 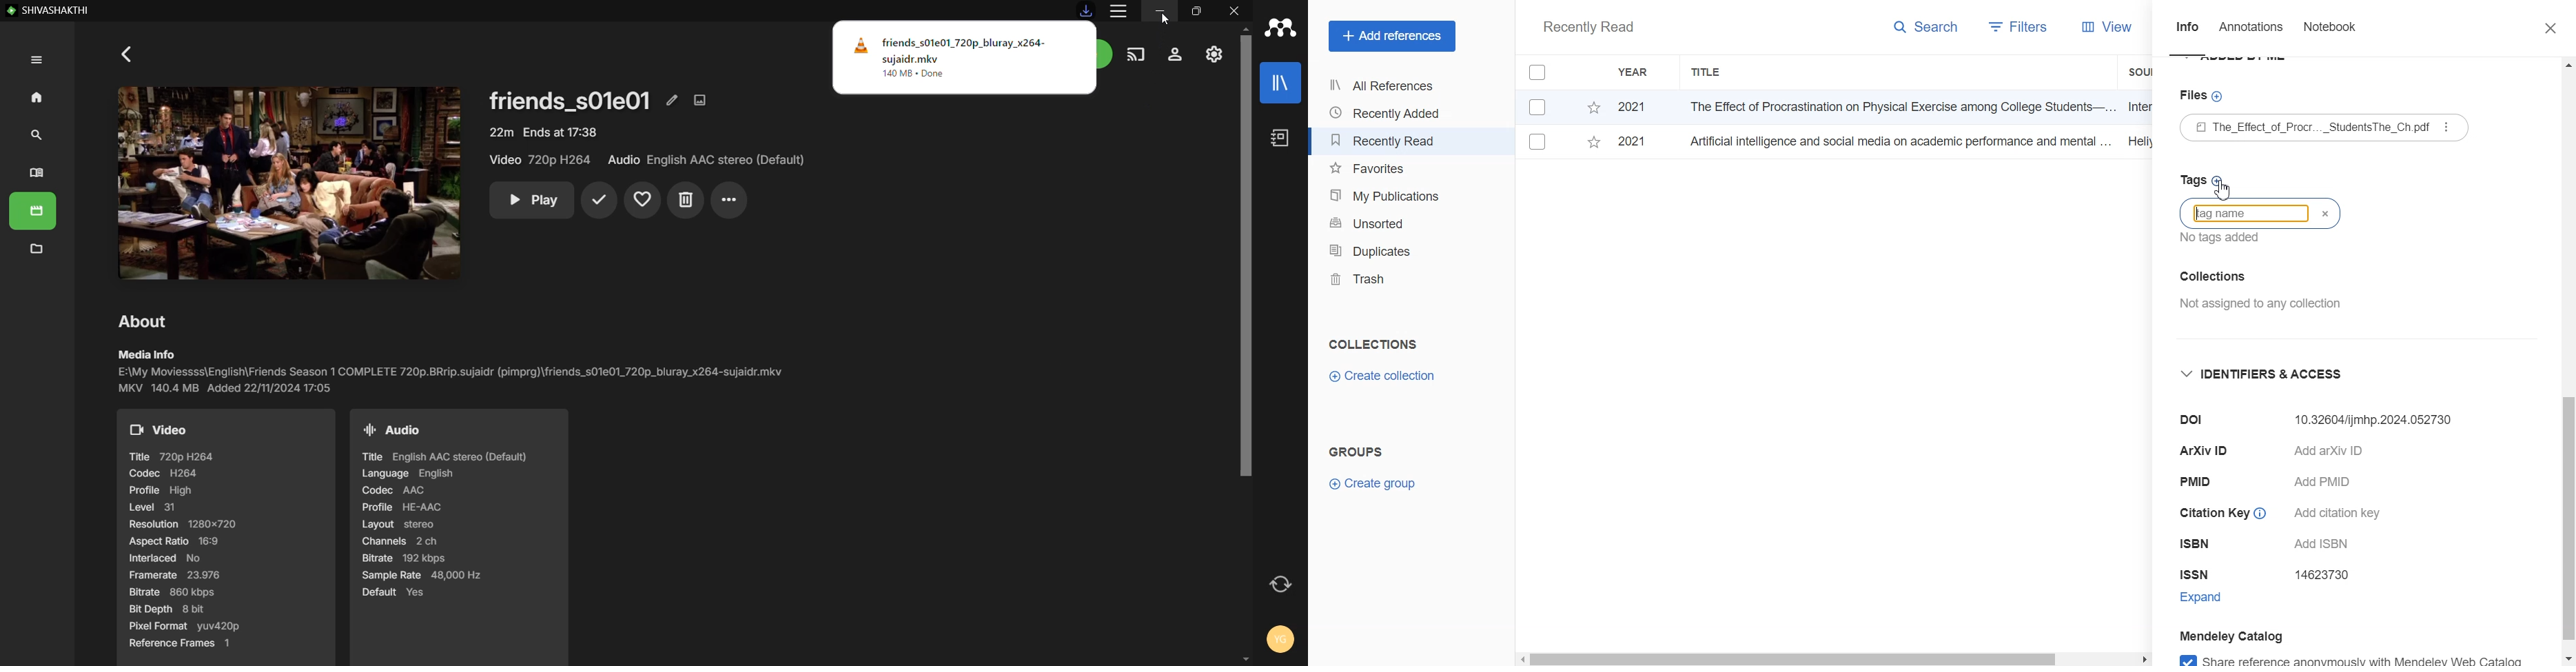 What do you see at coordinates (1360, 452) in the screenshot?
I see `Groups` at bounding box center [1360, 452].